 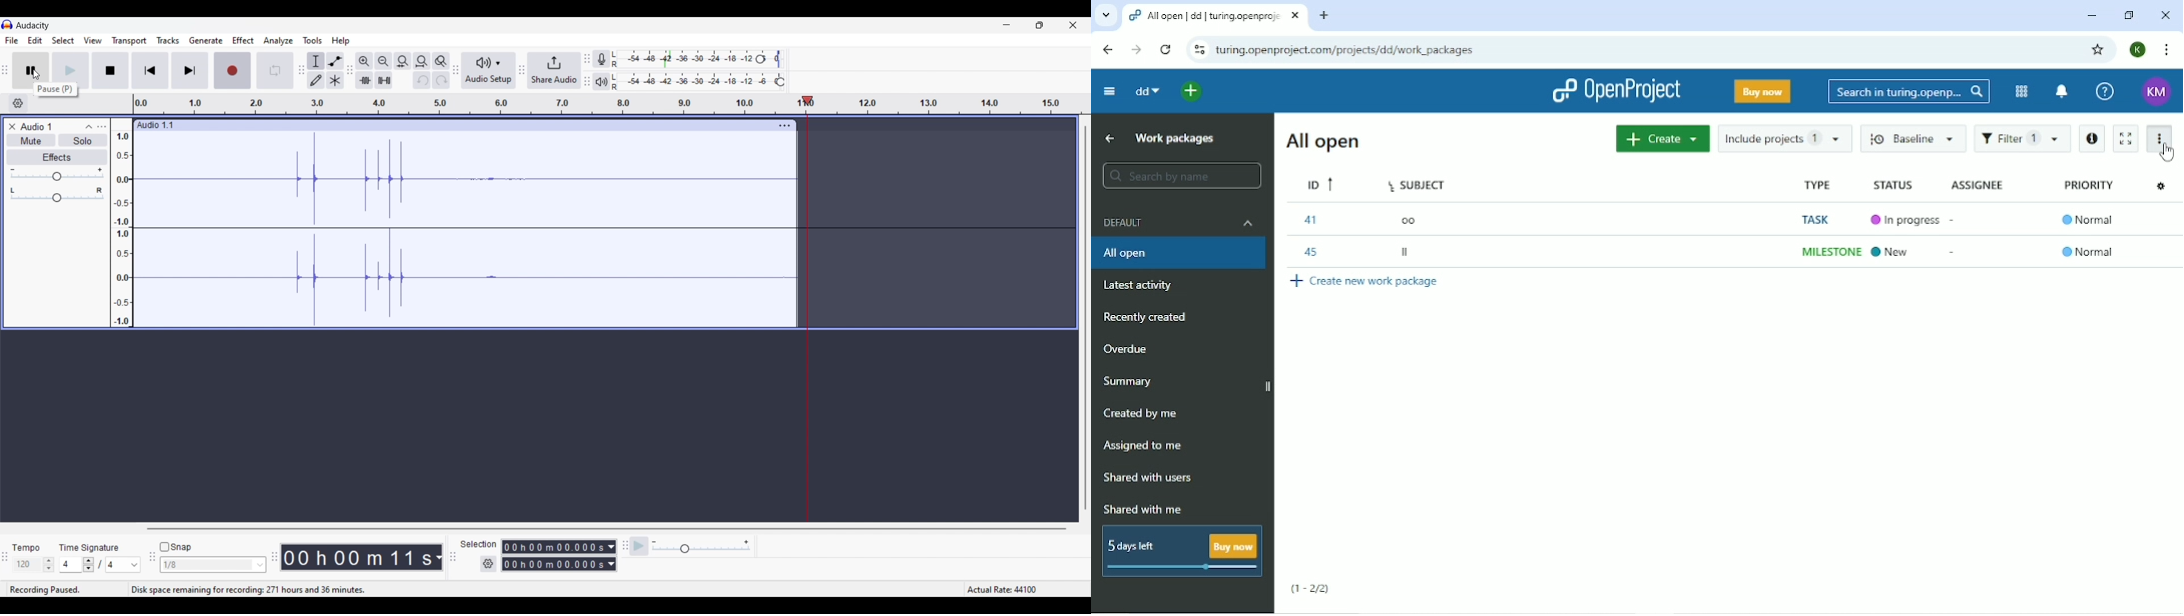 What do you see at coordinates (2140, 49) in the screenshot?
I see `Account` at bounding box center [2140, 49].